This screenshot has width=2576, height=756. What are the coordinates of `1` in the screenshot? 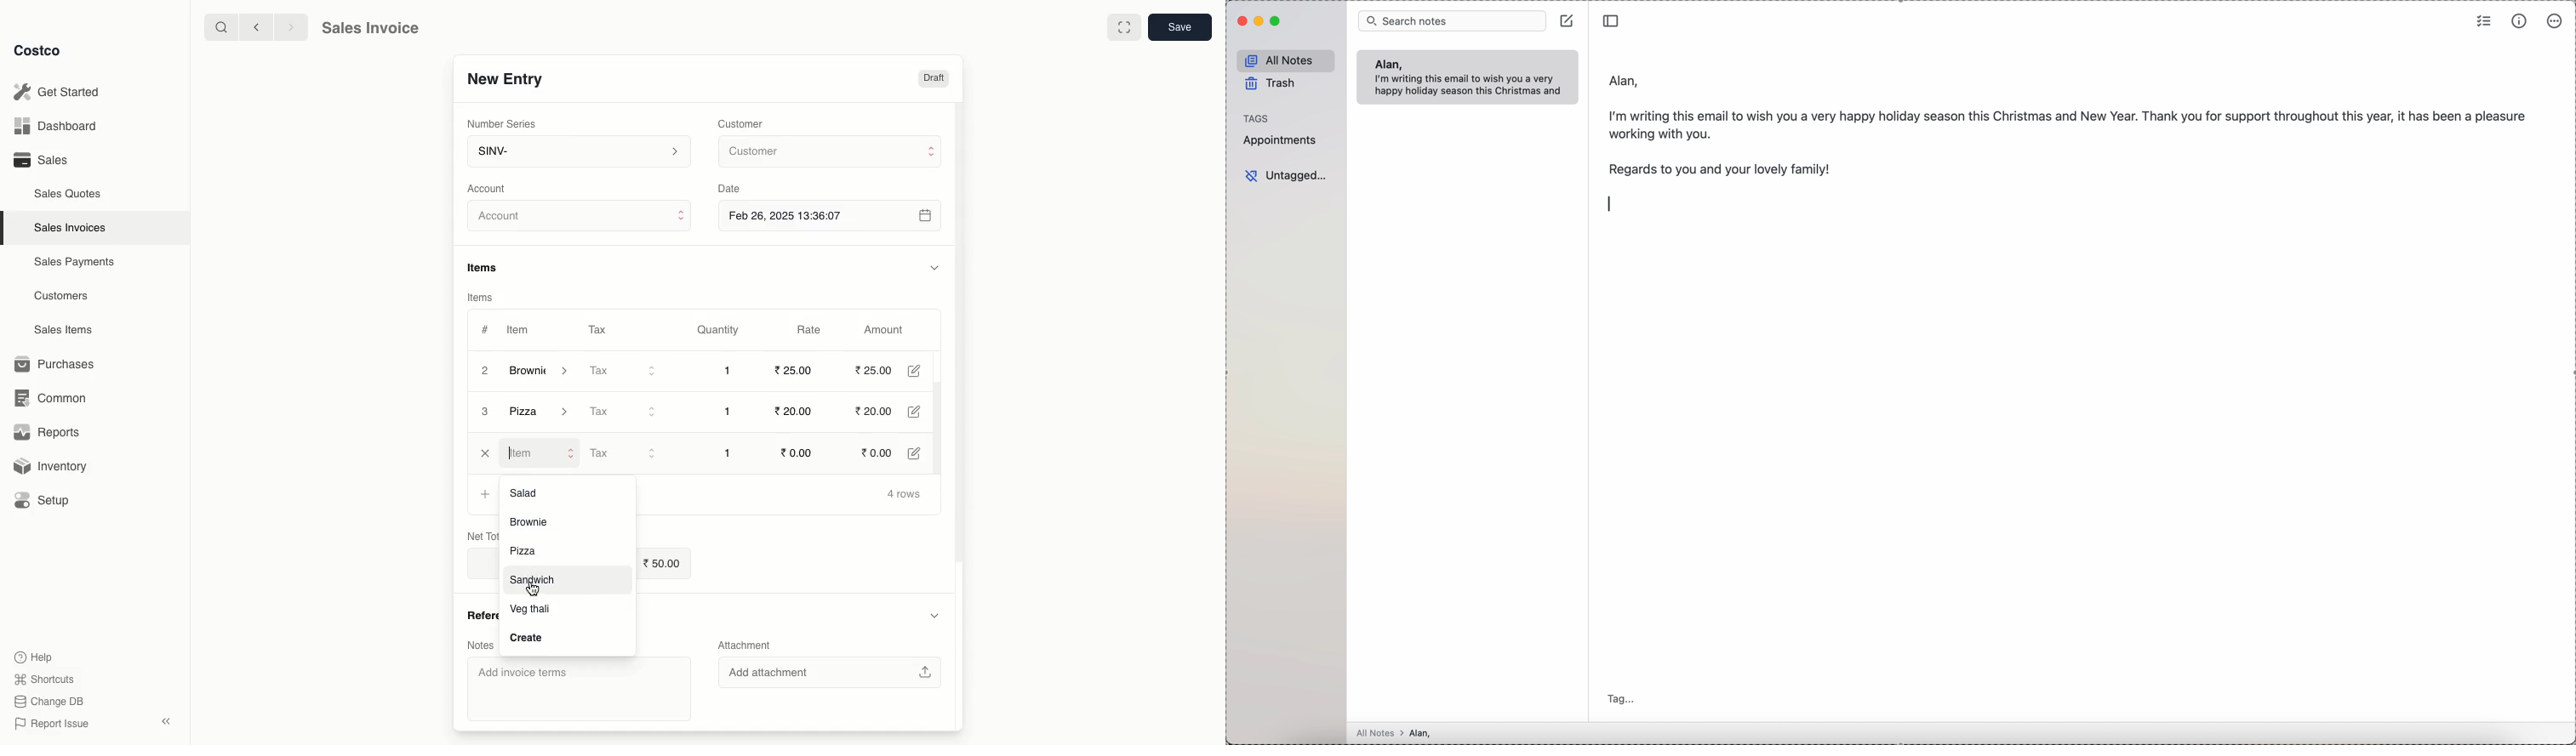 It's located at (730, 452).